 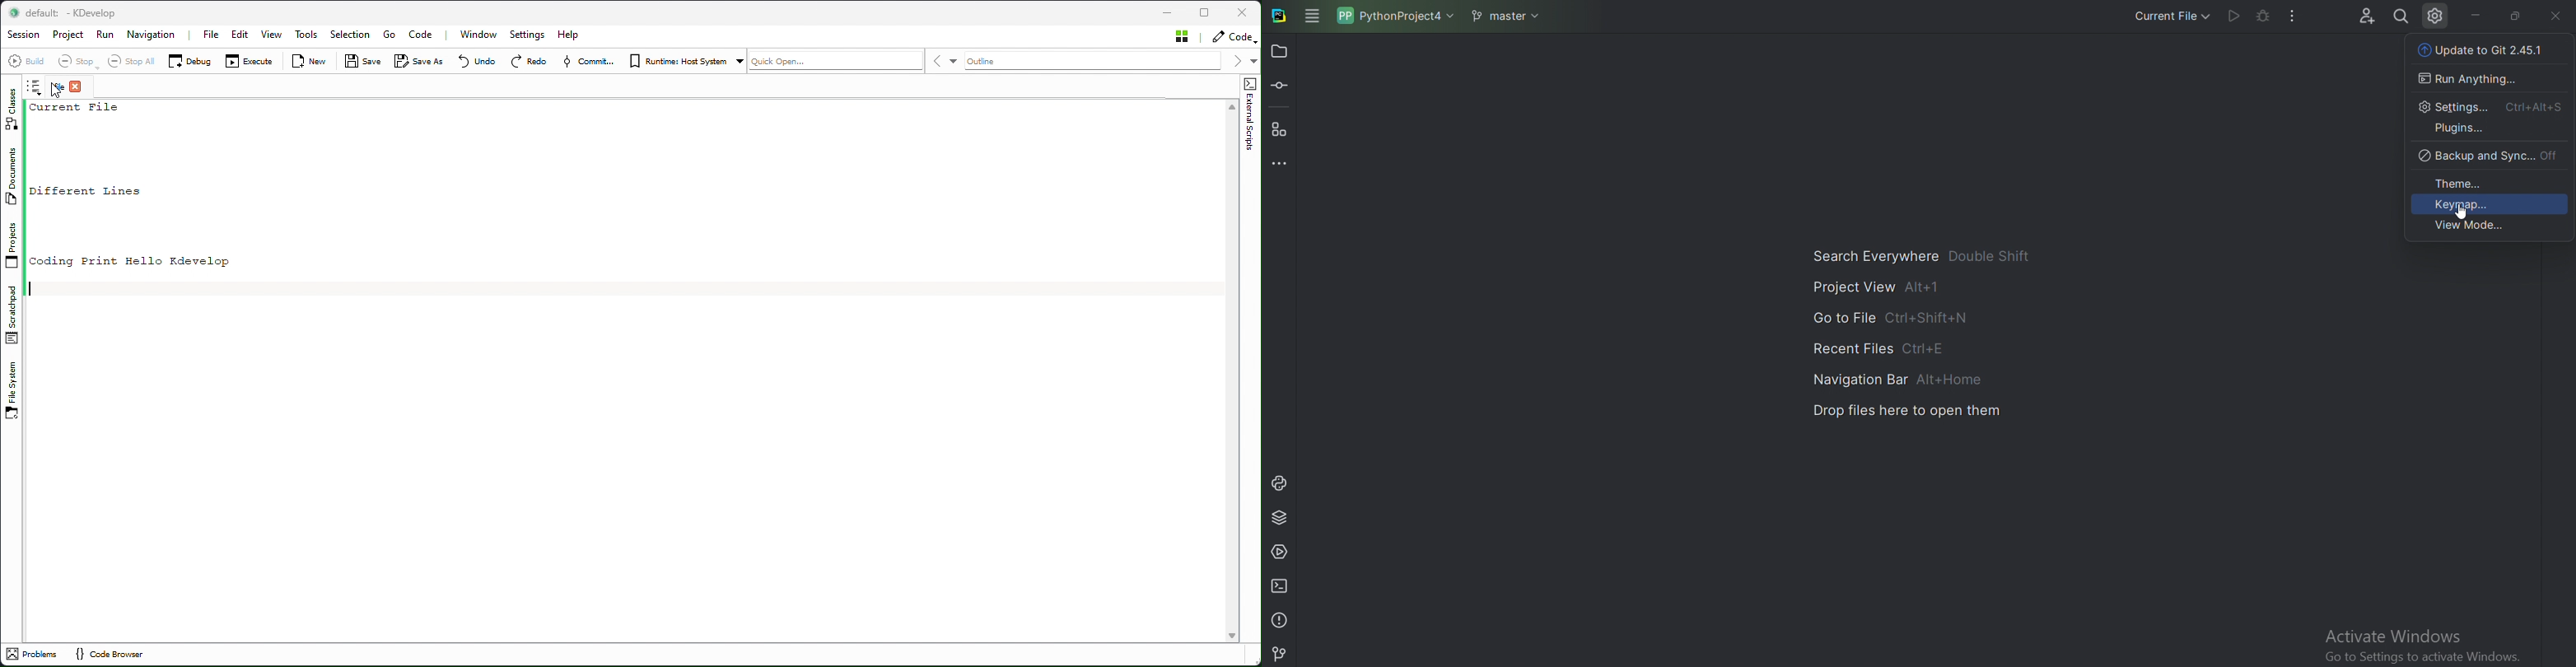 I want to click on Python console, so click(x=1280, y=482).